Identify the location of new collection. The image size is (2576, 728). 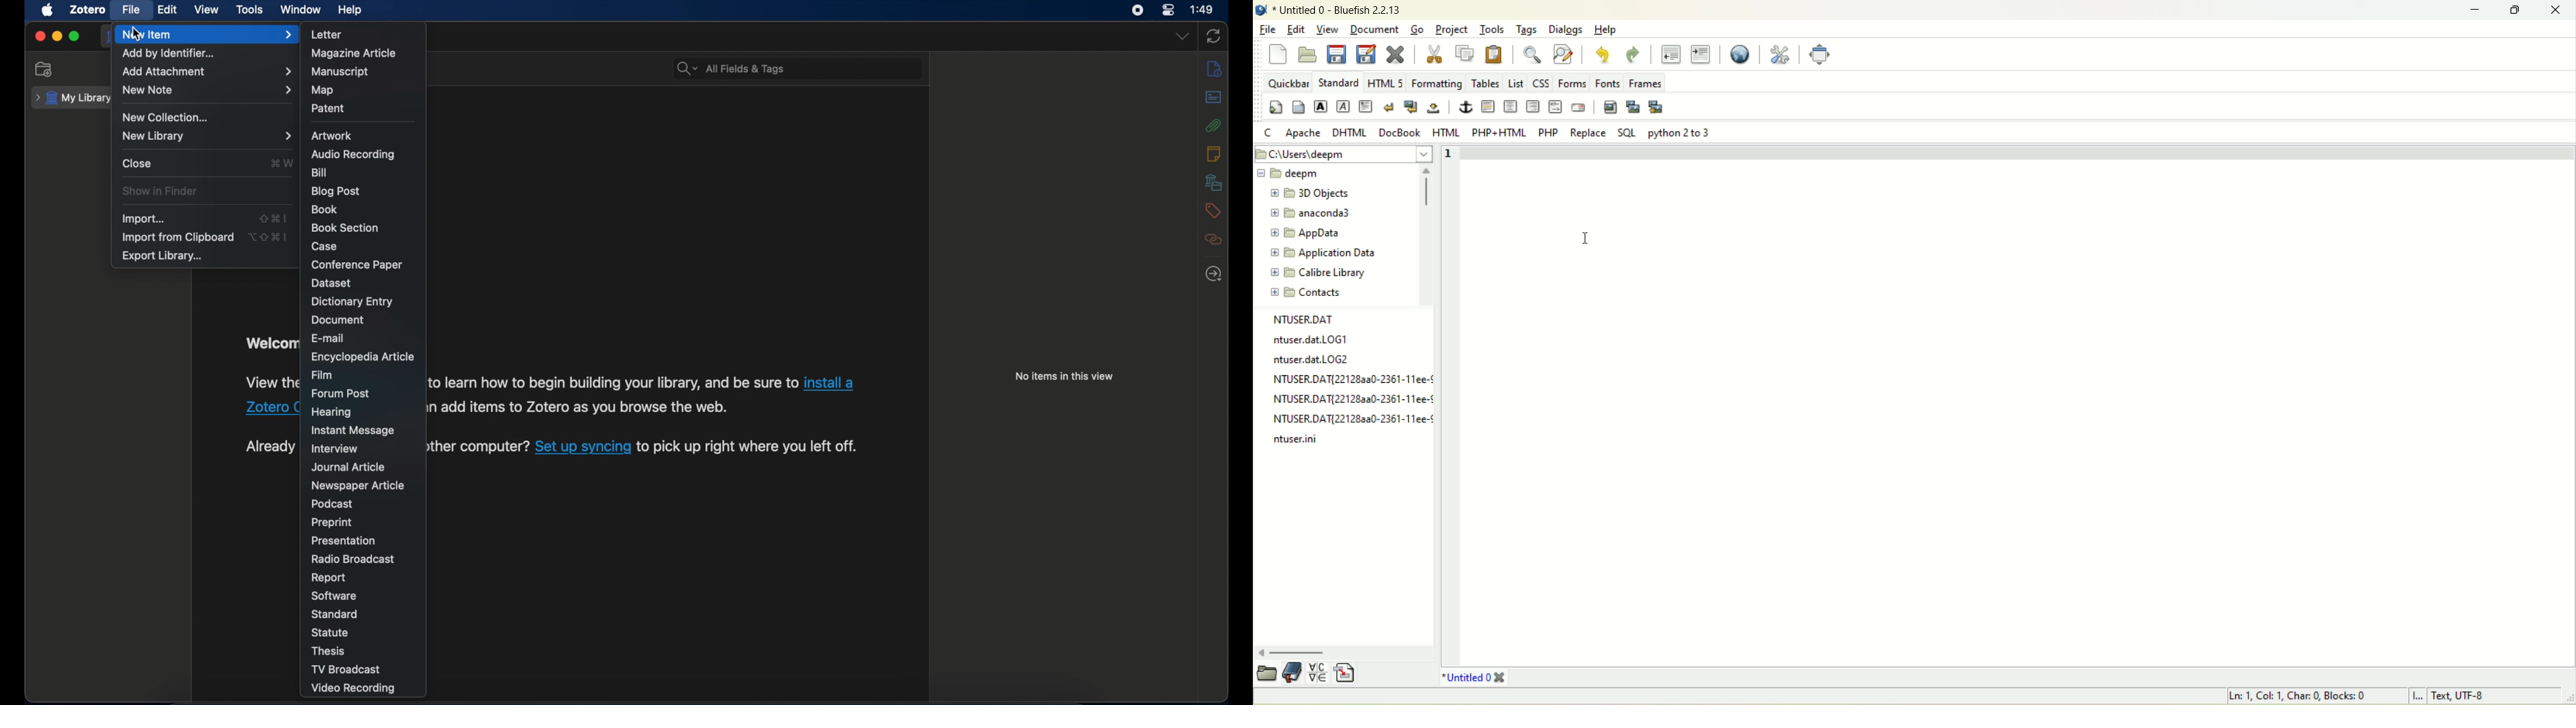
(168, 118).